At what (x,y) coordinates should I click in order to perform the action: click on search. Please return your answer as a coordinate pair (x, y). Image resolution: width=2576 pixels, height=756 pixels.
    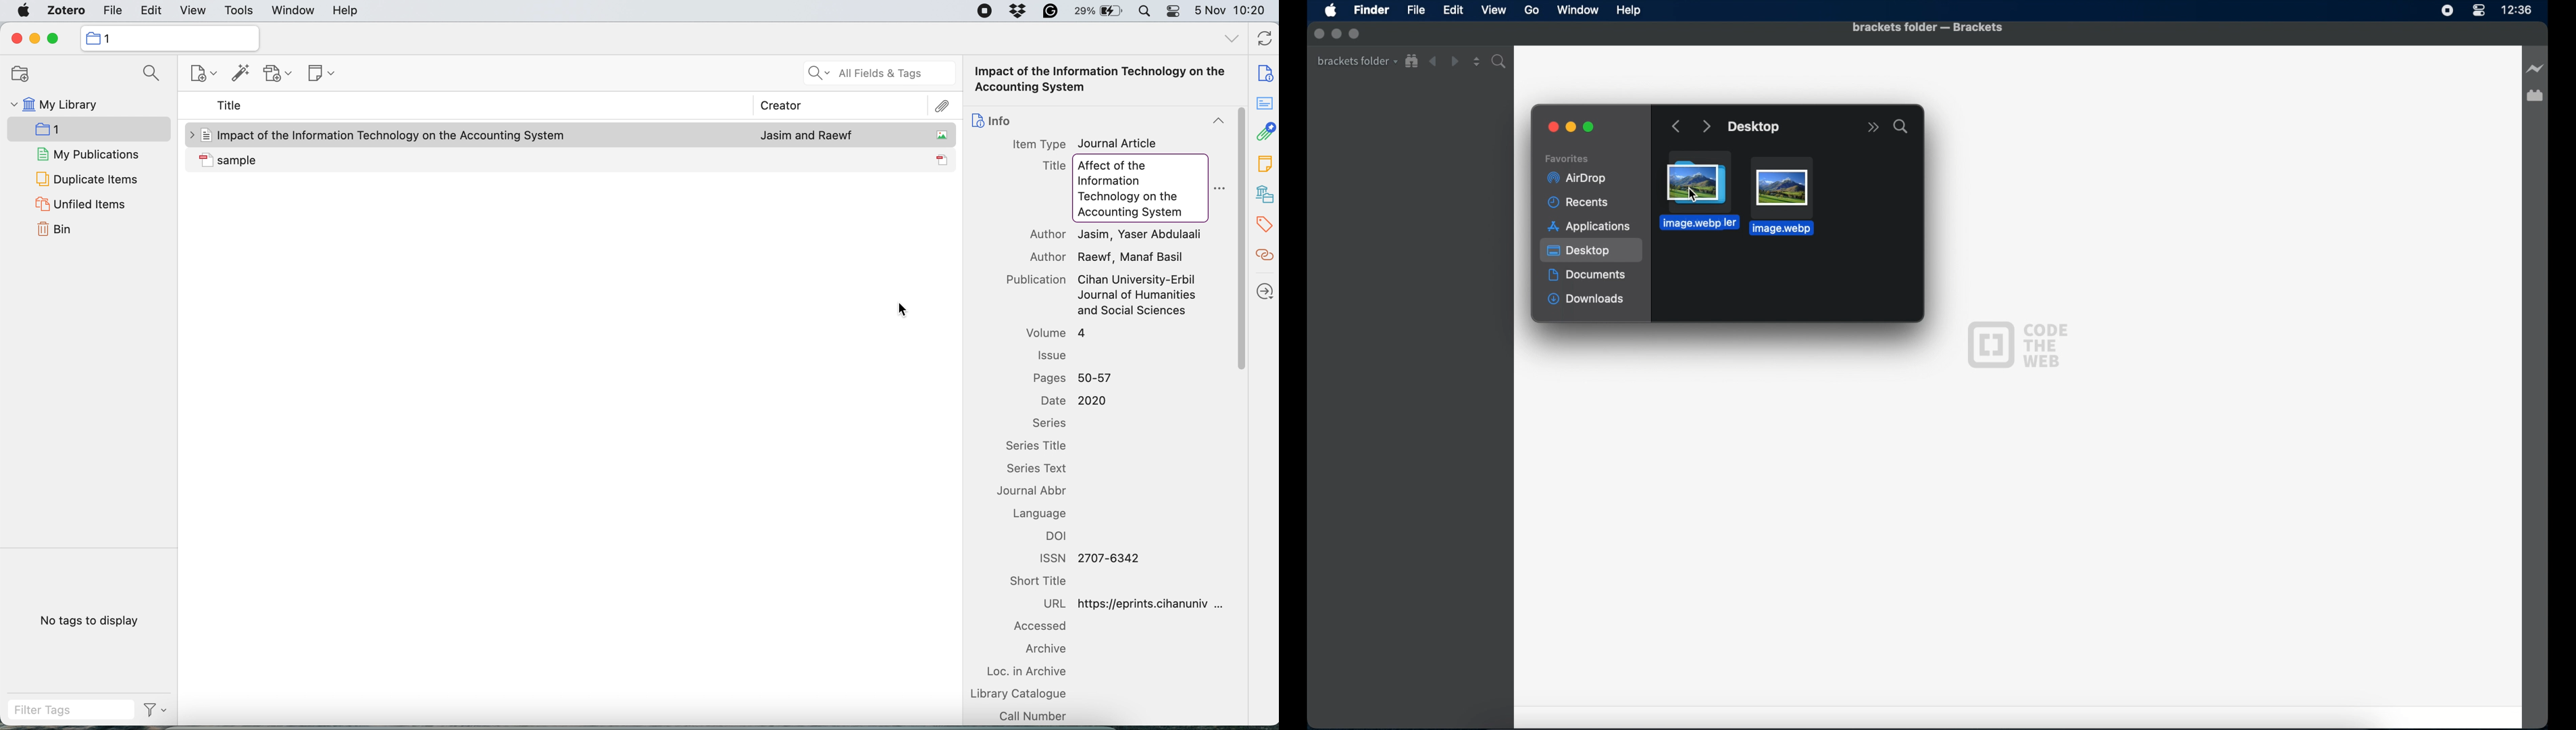
    Looking at the image, I should click on (1900, 126).